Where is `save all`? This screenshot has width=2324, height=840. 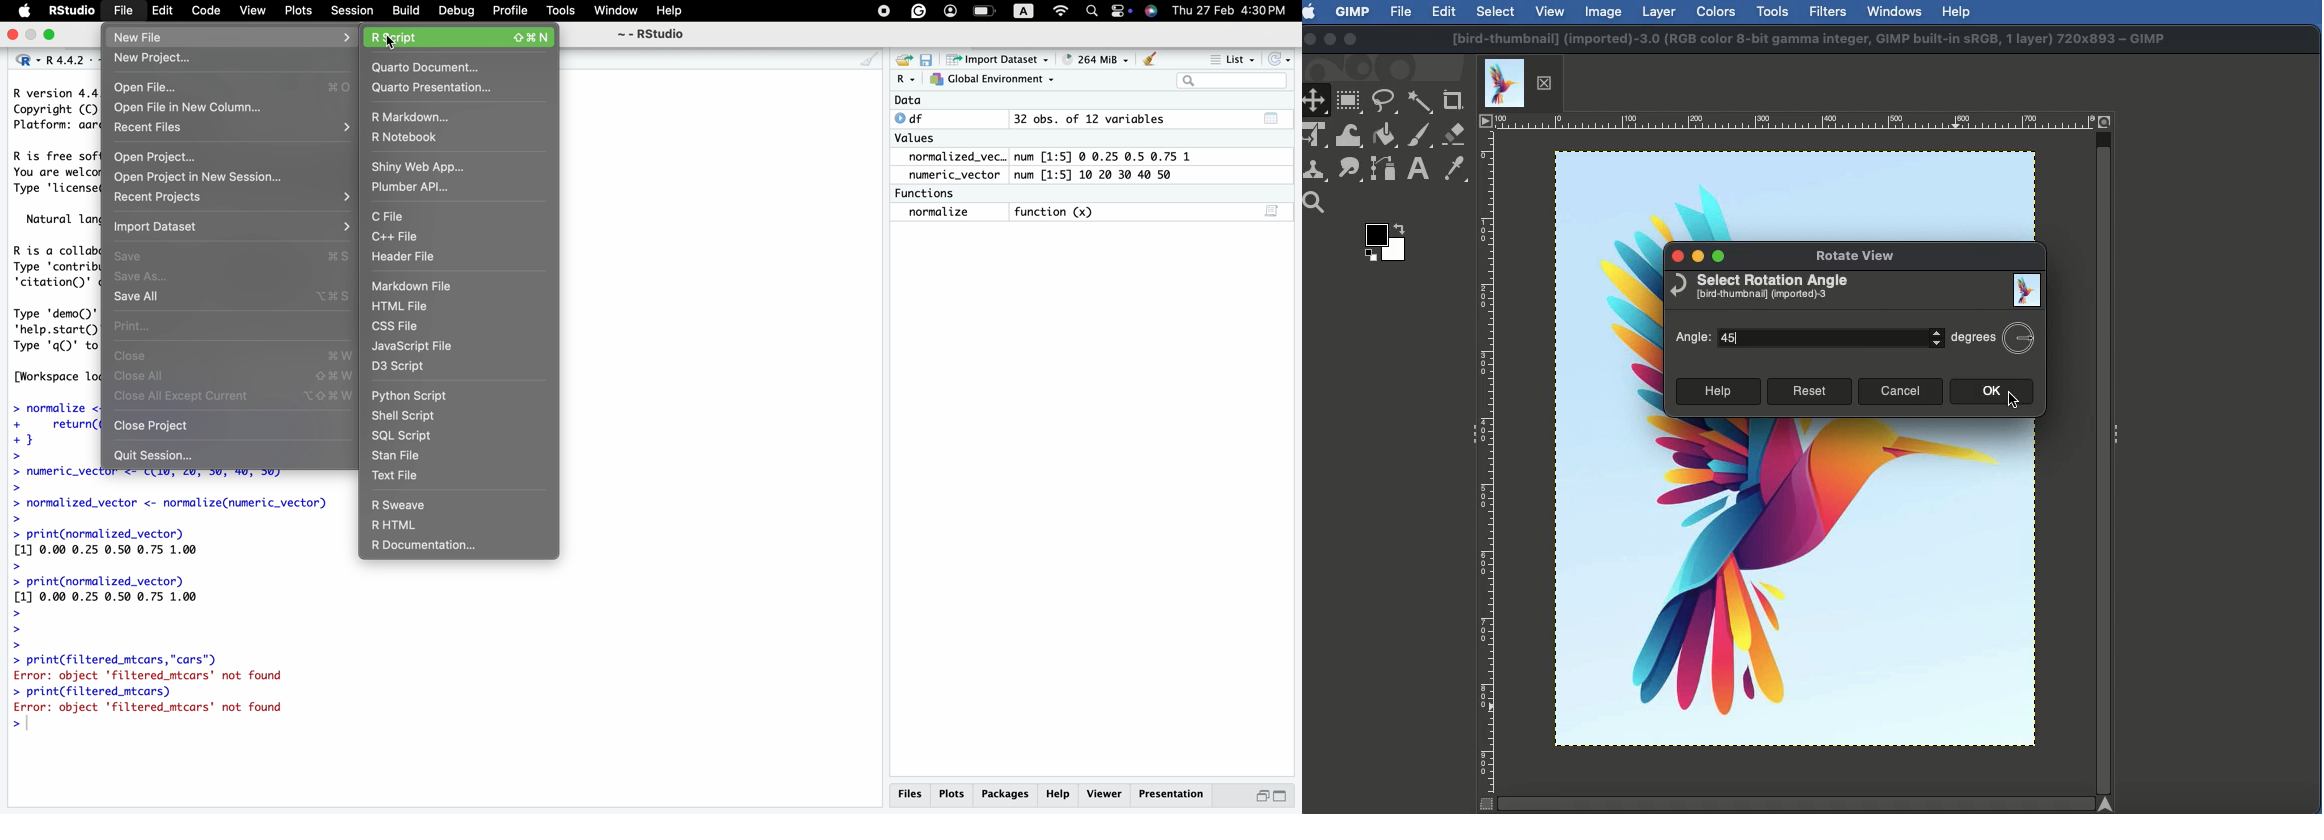 save all is located at coordinates (233, 297).